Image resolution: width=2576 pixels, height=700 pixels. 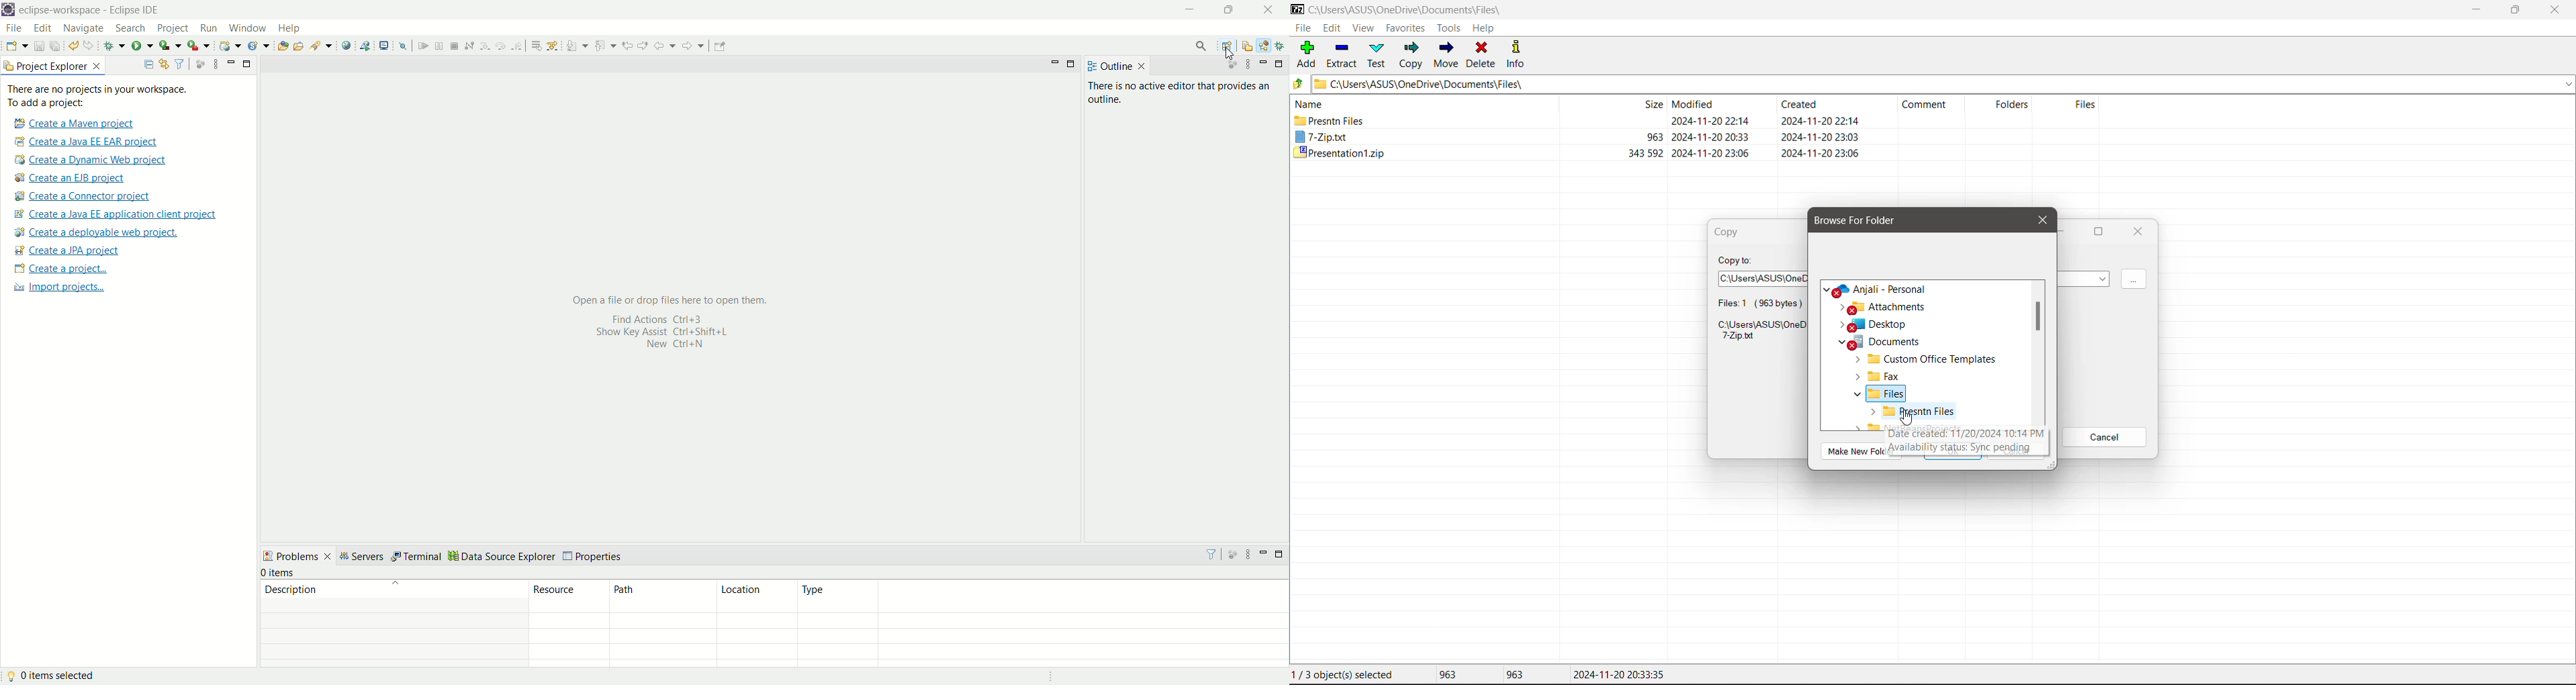 What do you see at coordinates (2517, 10) in the screenshot?
I see `Restore Down` at bounding box center [2517, 10].